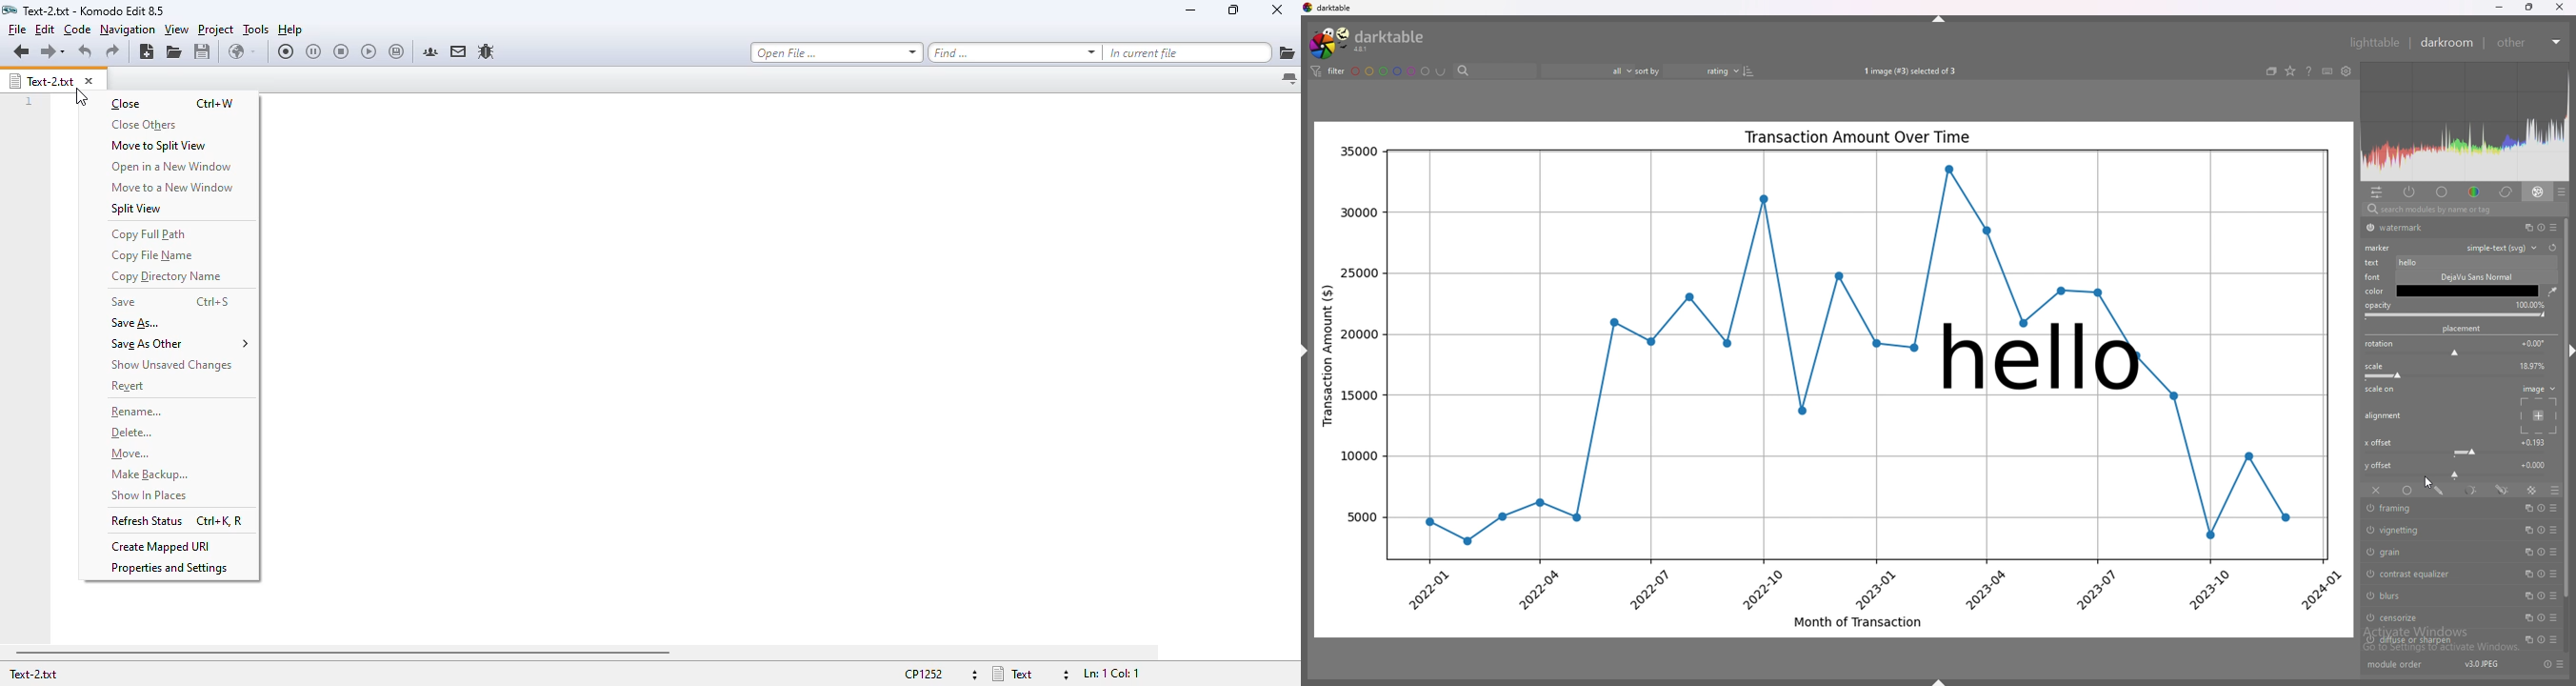 The image size is (2576, 700). I want to click on presets, so click(2555, 619).